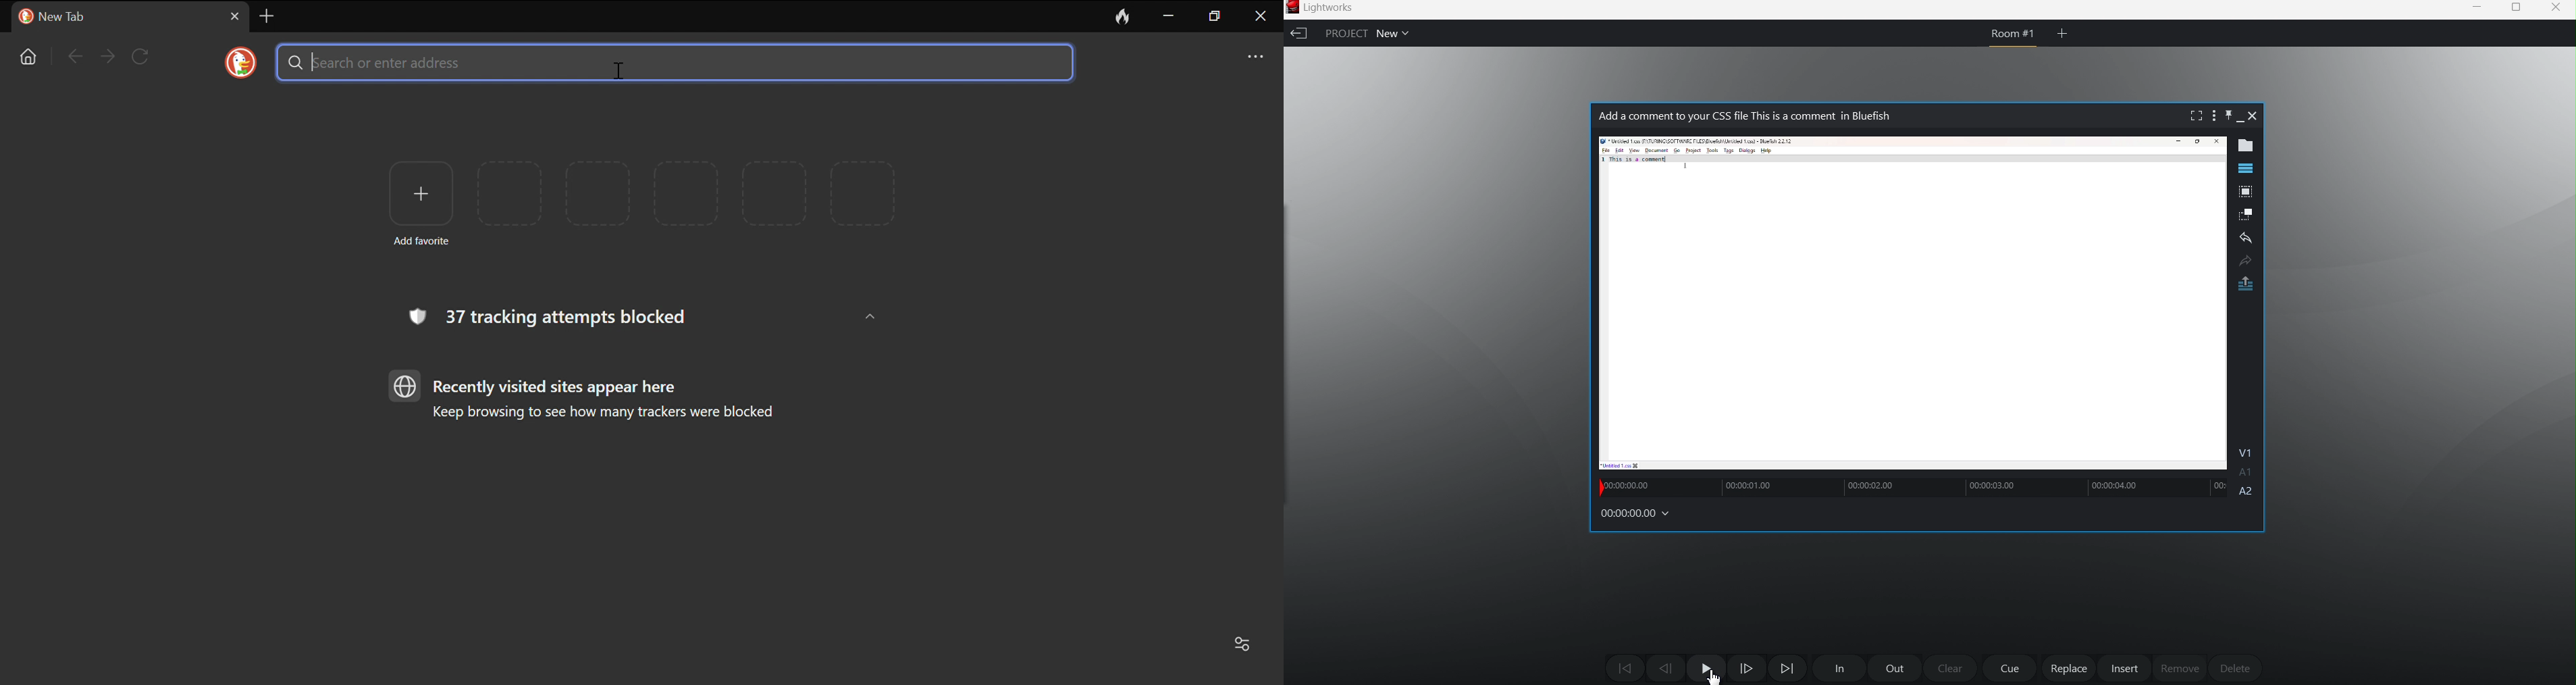 The width and height of the screenshot is (2576, 700). Describe the element at coordinates (2227, 114) in the screenshot. I see `pin clip` at that location.